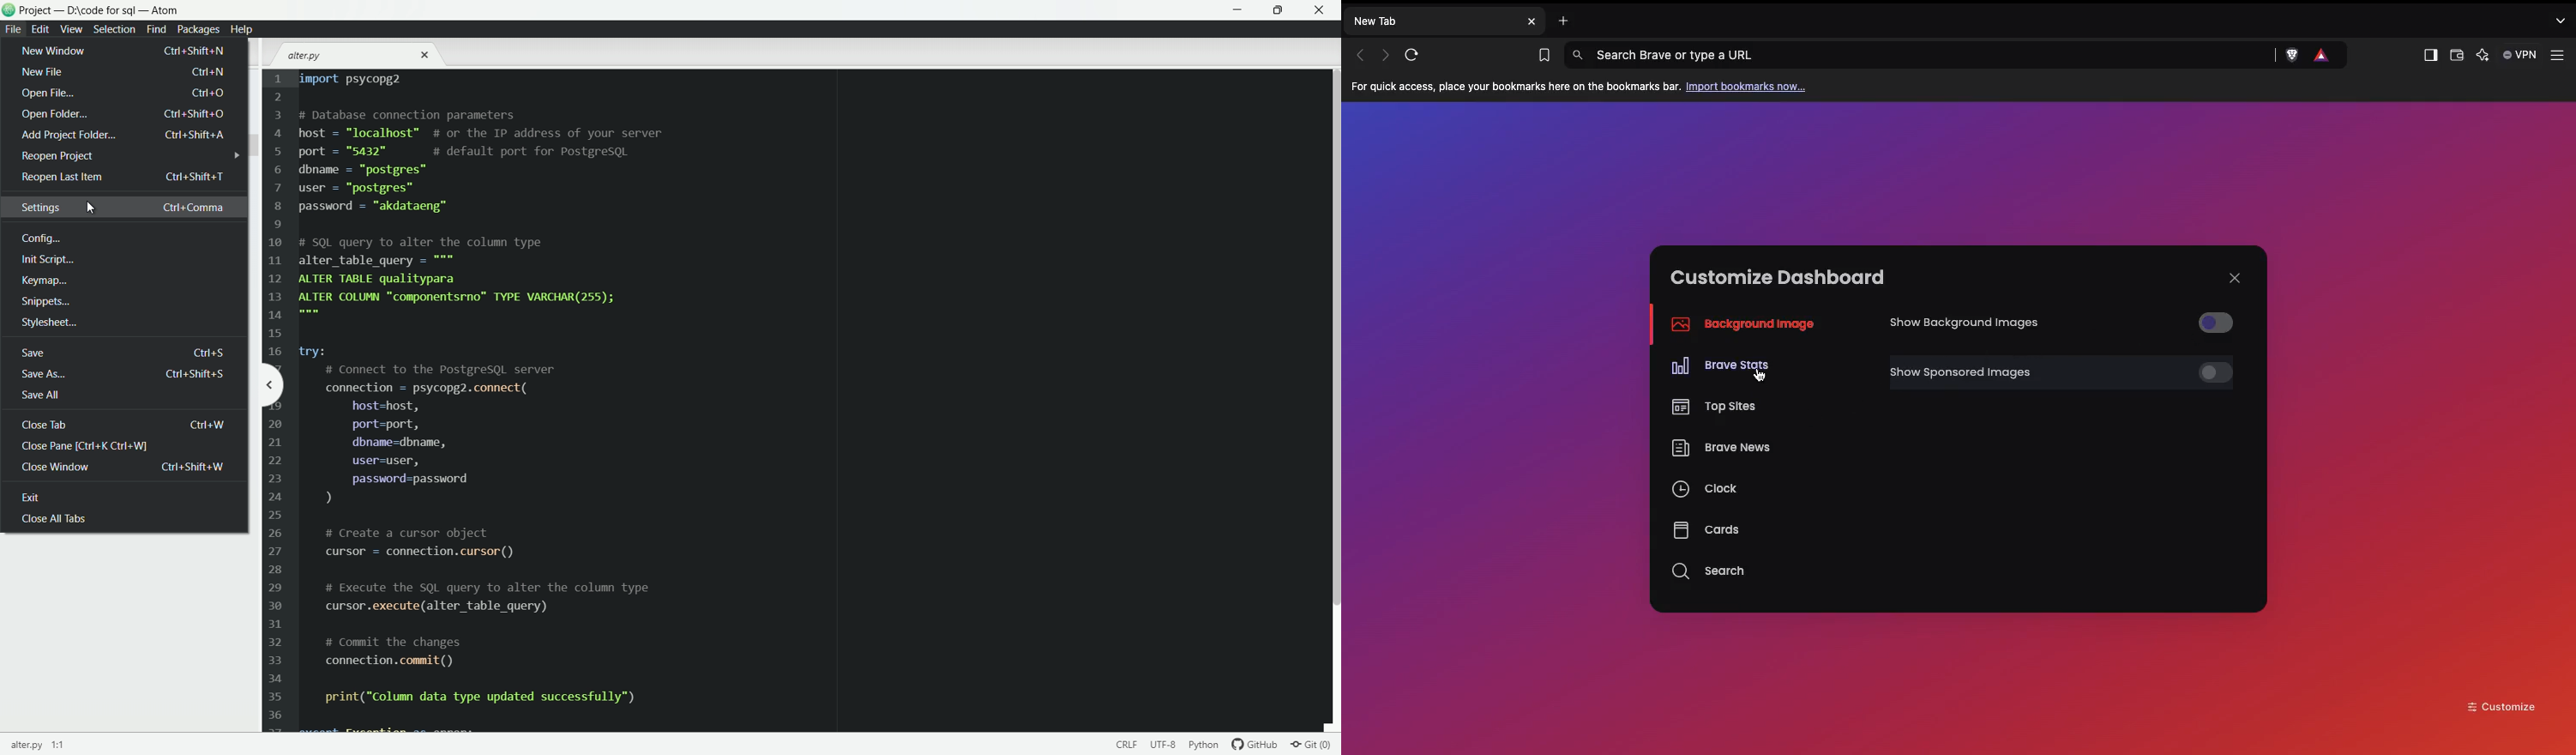  Describe the element at coordinates (2034, 372) in the screenshot. I see `Show sponsored images` at that location.